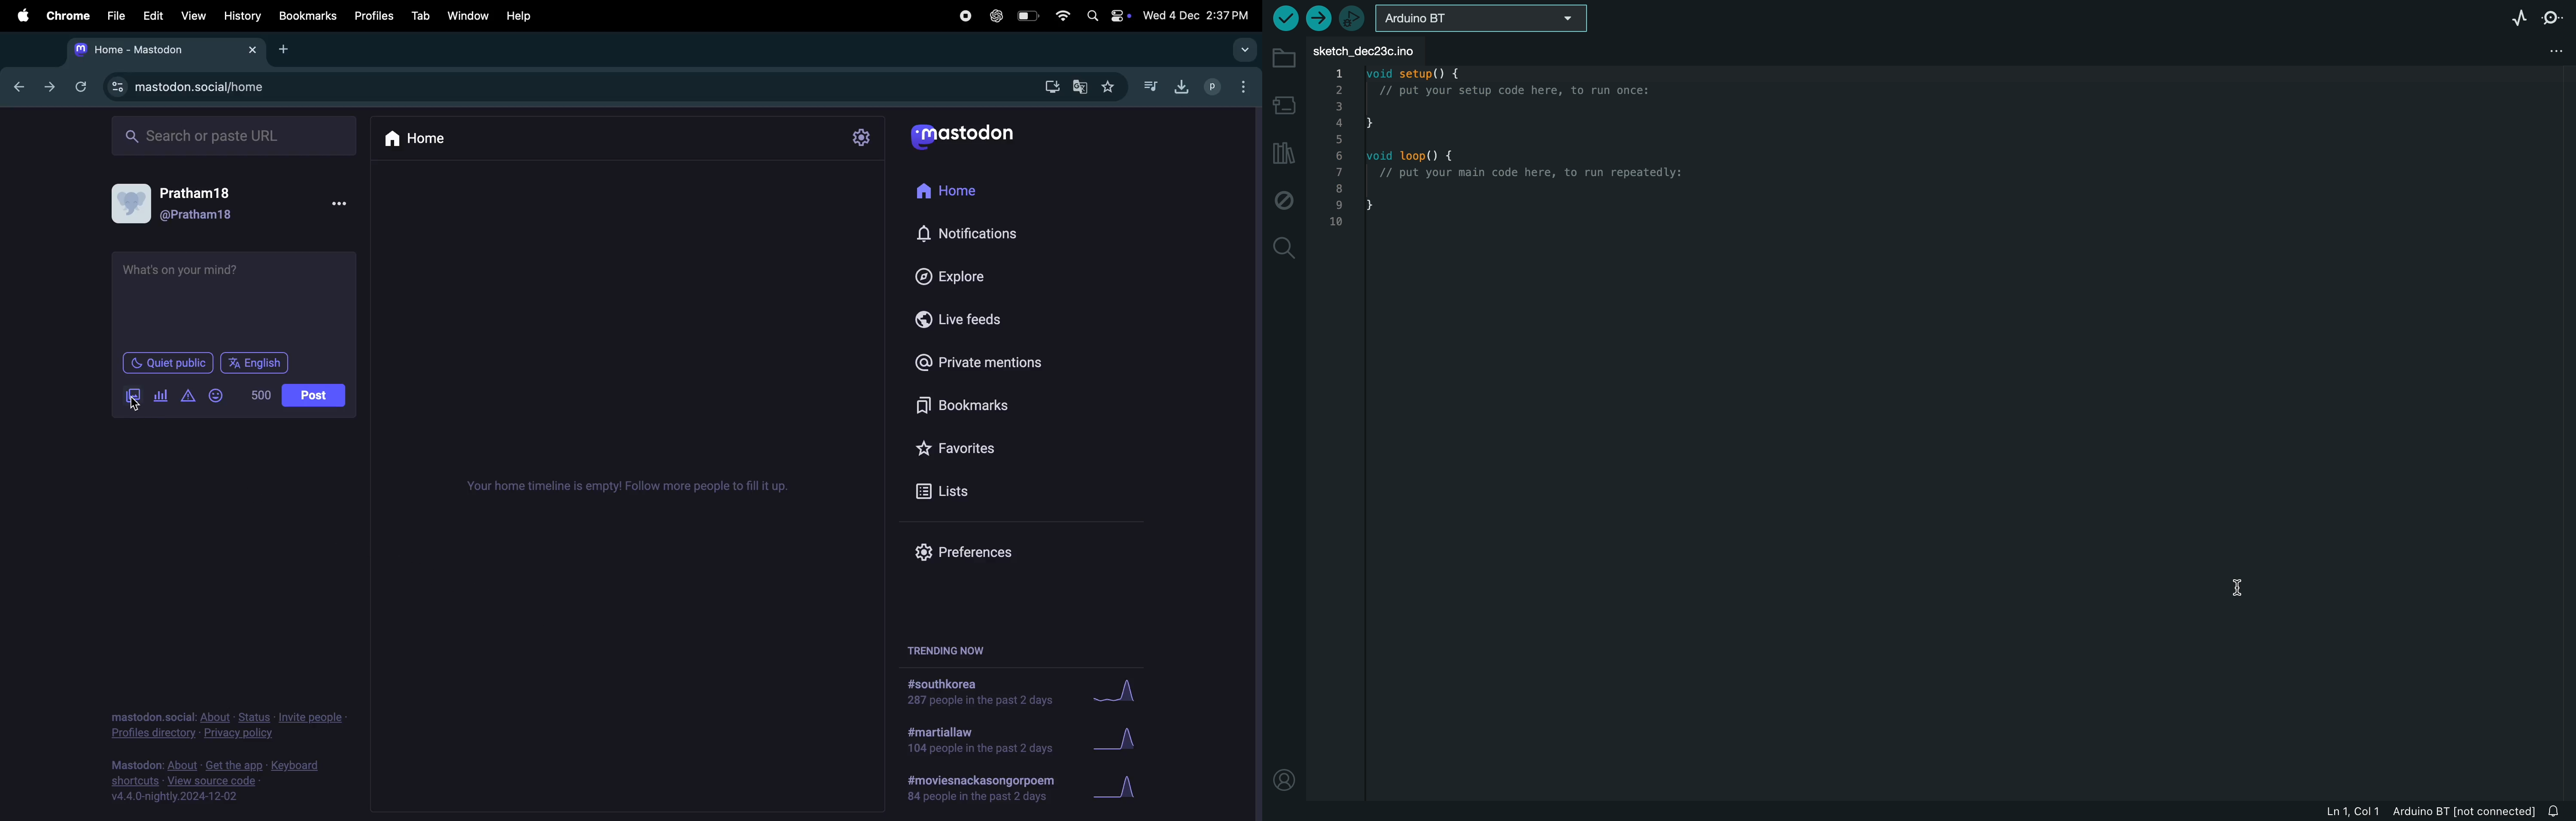  Describe the element at coordinates (66, 15) in the screenshot. I see `chrome` at that location.